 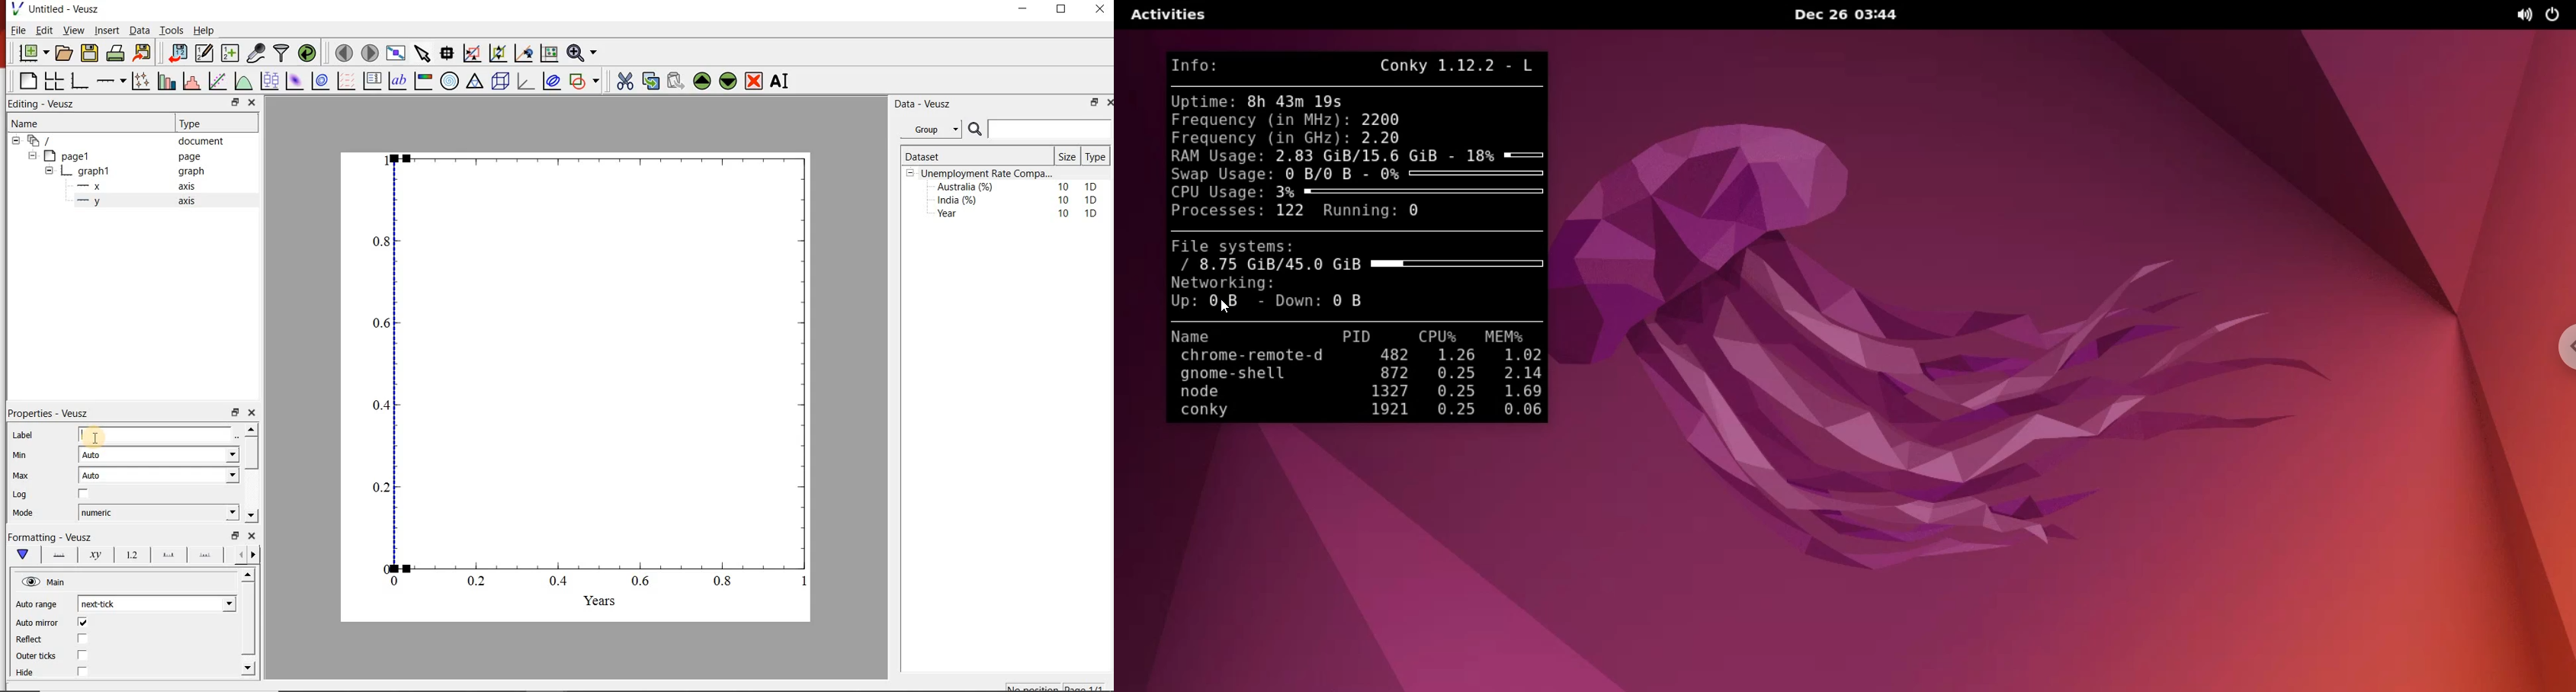 What do you see at coordinates (206, 553) in the screenshot?
I see `minor ticks` at bounding box center [206, 553].